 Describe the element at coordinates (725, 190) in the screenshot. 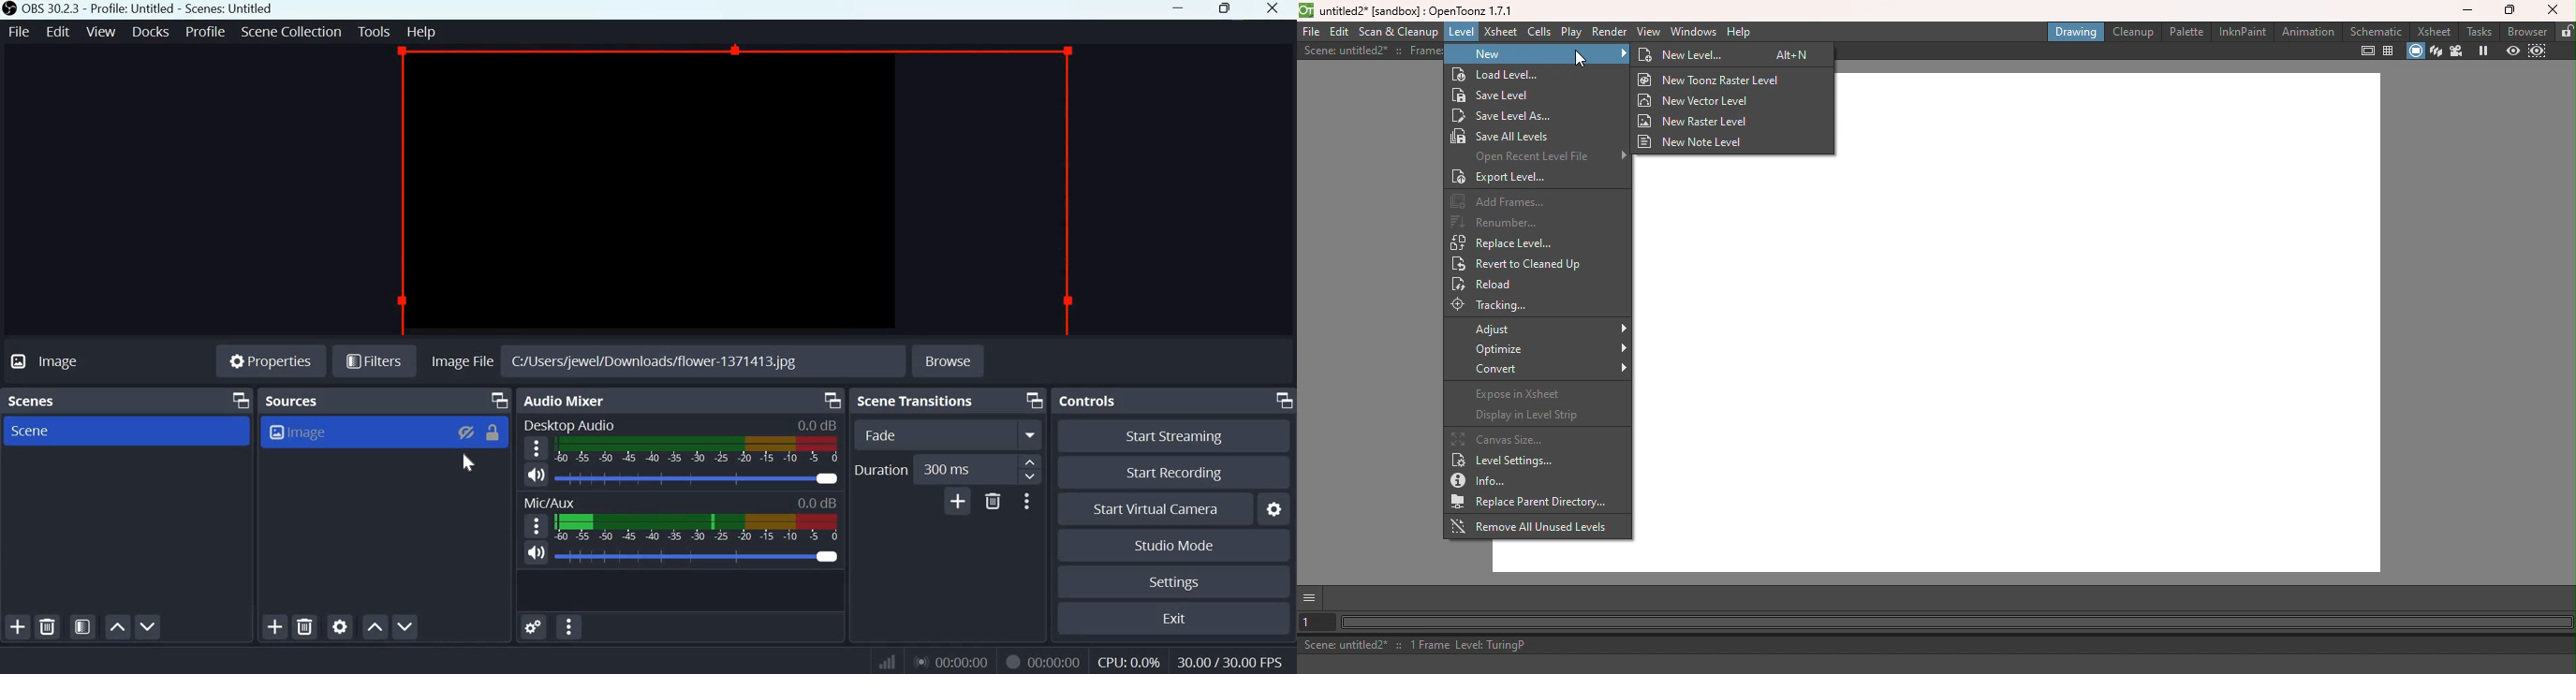

I see `Canvas source hidden` at that location.